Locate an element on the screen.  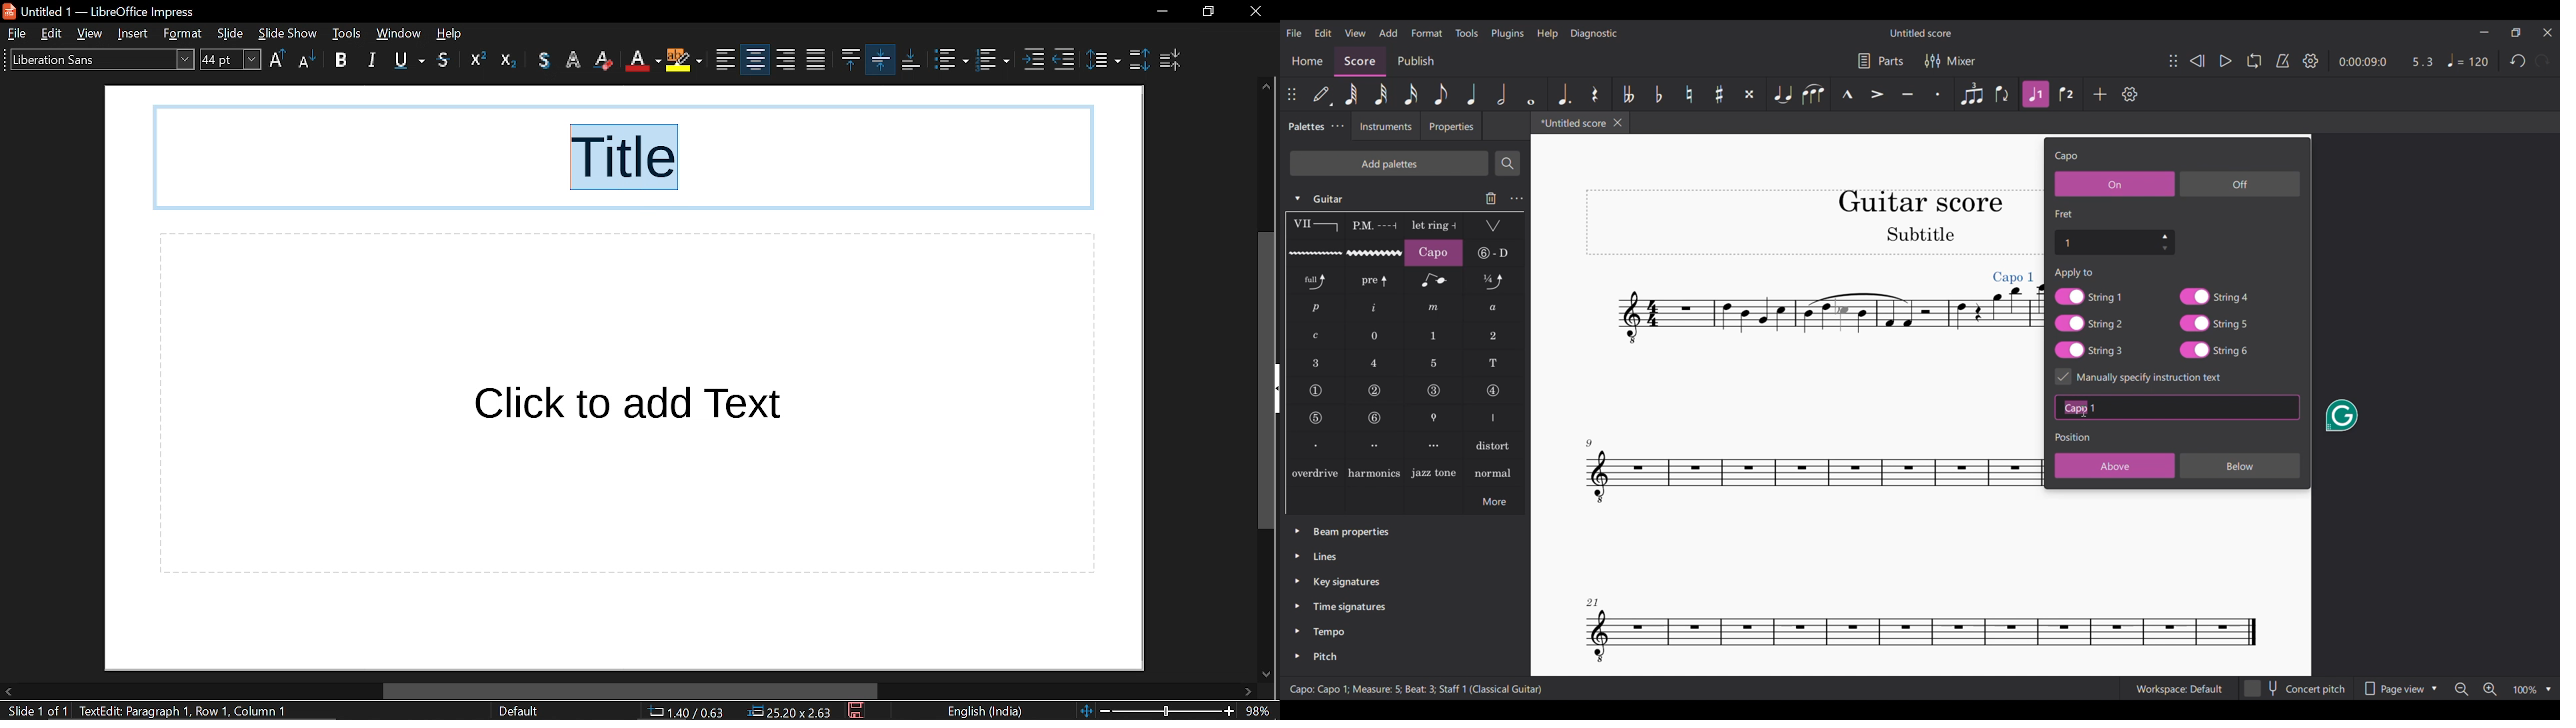
Standard bend is located at coordinates (1316, 281).